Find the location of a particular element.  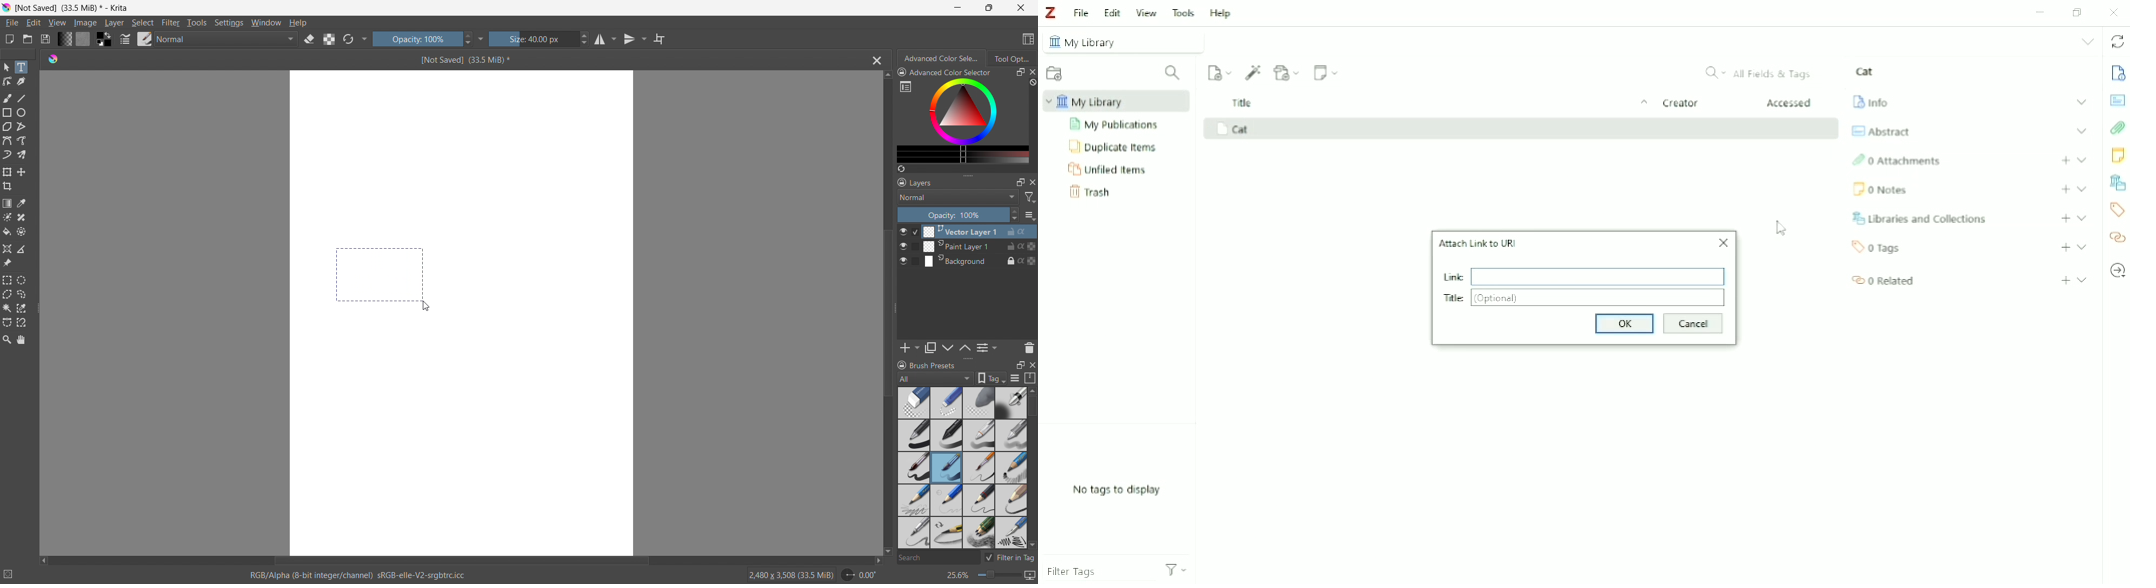

opacity control is located at coordinates (422, 38).